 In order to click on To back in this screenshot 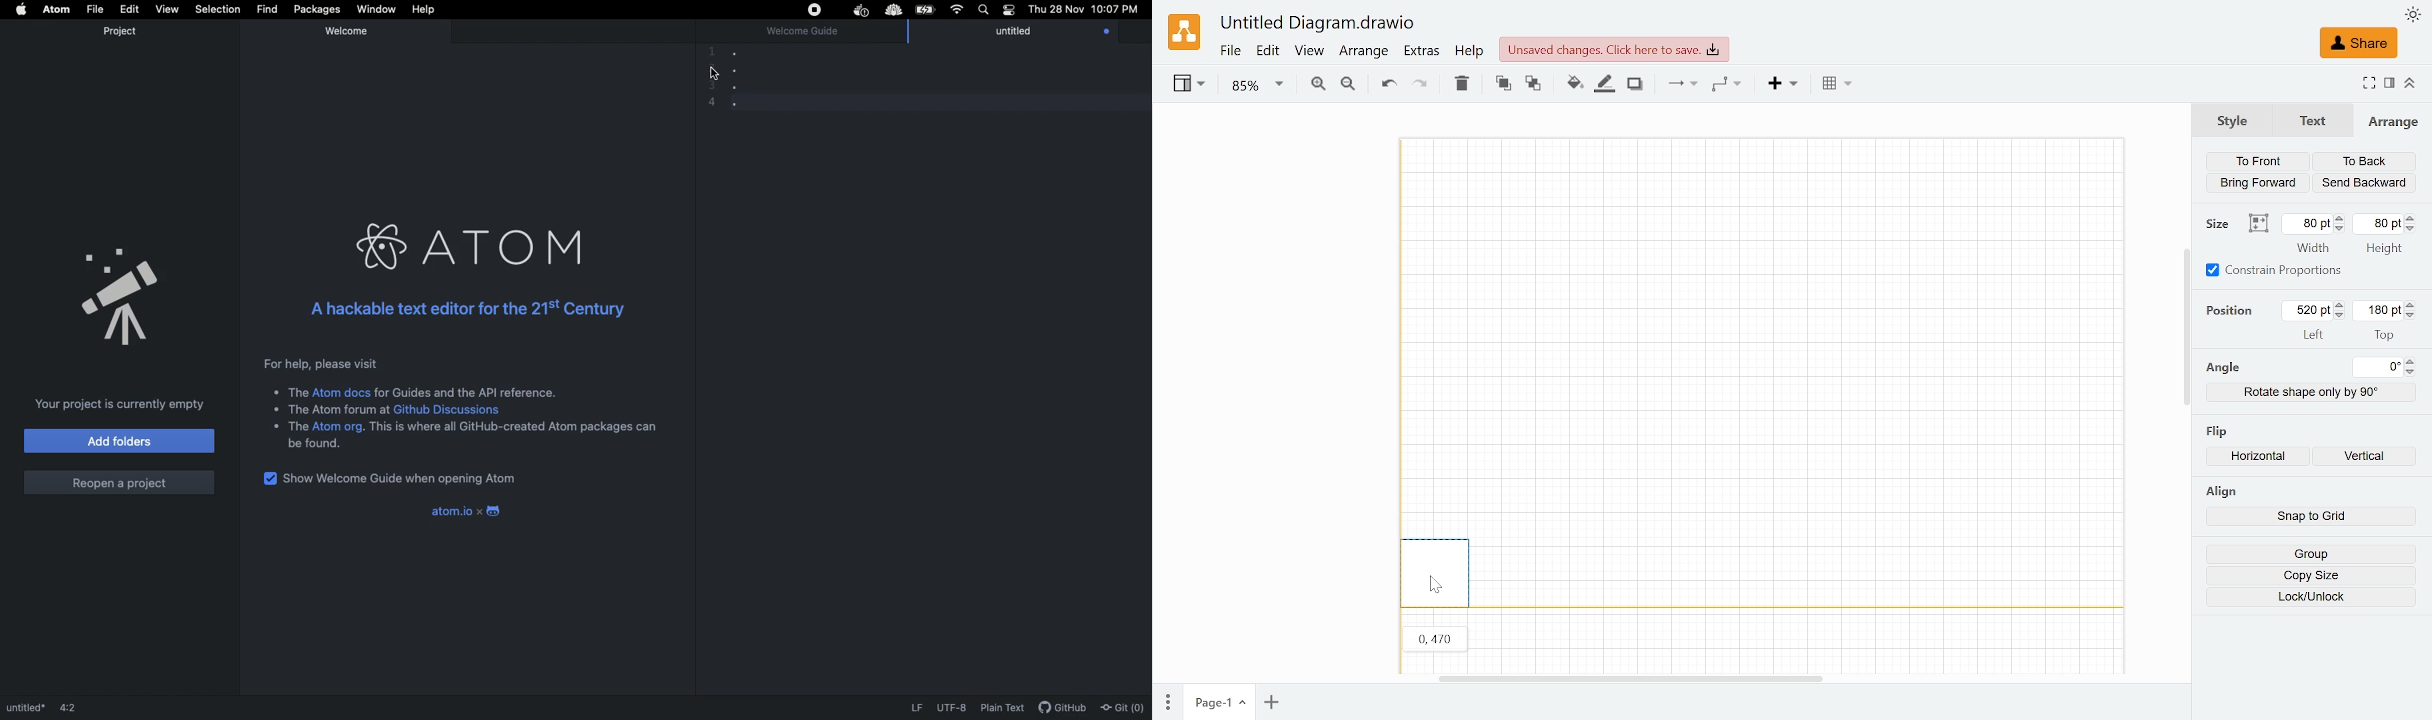, I will do `click(2364, 162)`.